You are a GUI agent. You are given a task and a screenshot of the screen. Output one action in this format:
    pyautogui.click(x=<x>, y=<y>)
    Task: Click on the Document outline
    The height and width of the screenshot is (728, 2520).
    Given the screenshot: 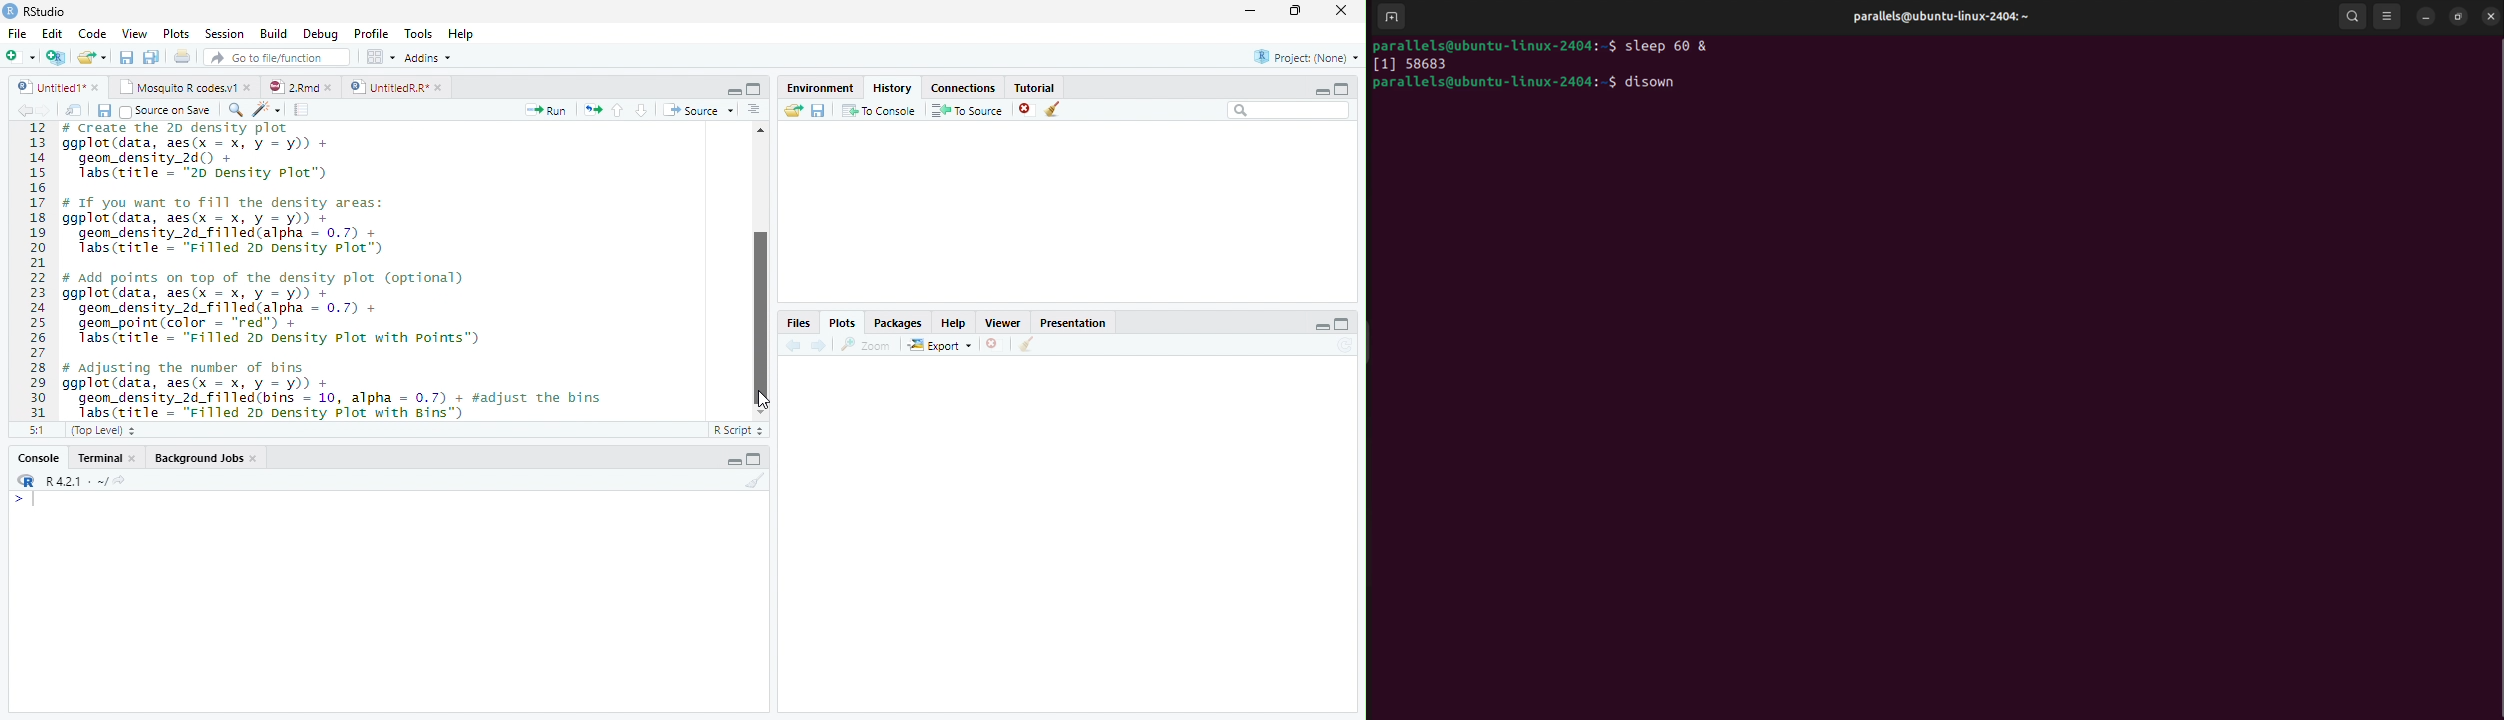 What is the action you would take?
    pyautogui.click(x=754, y=111)
    